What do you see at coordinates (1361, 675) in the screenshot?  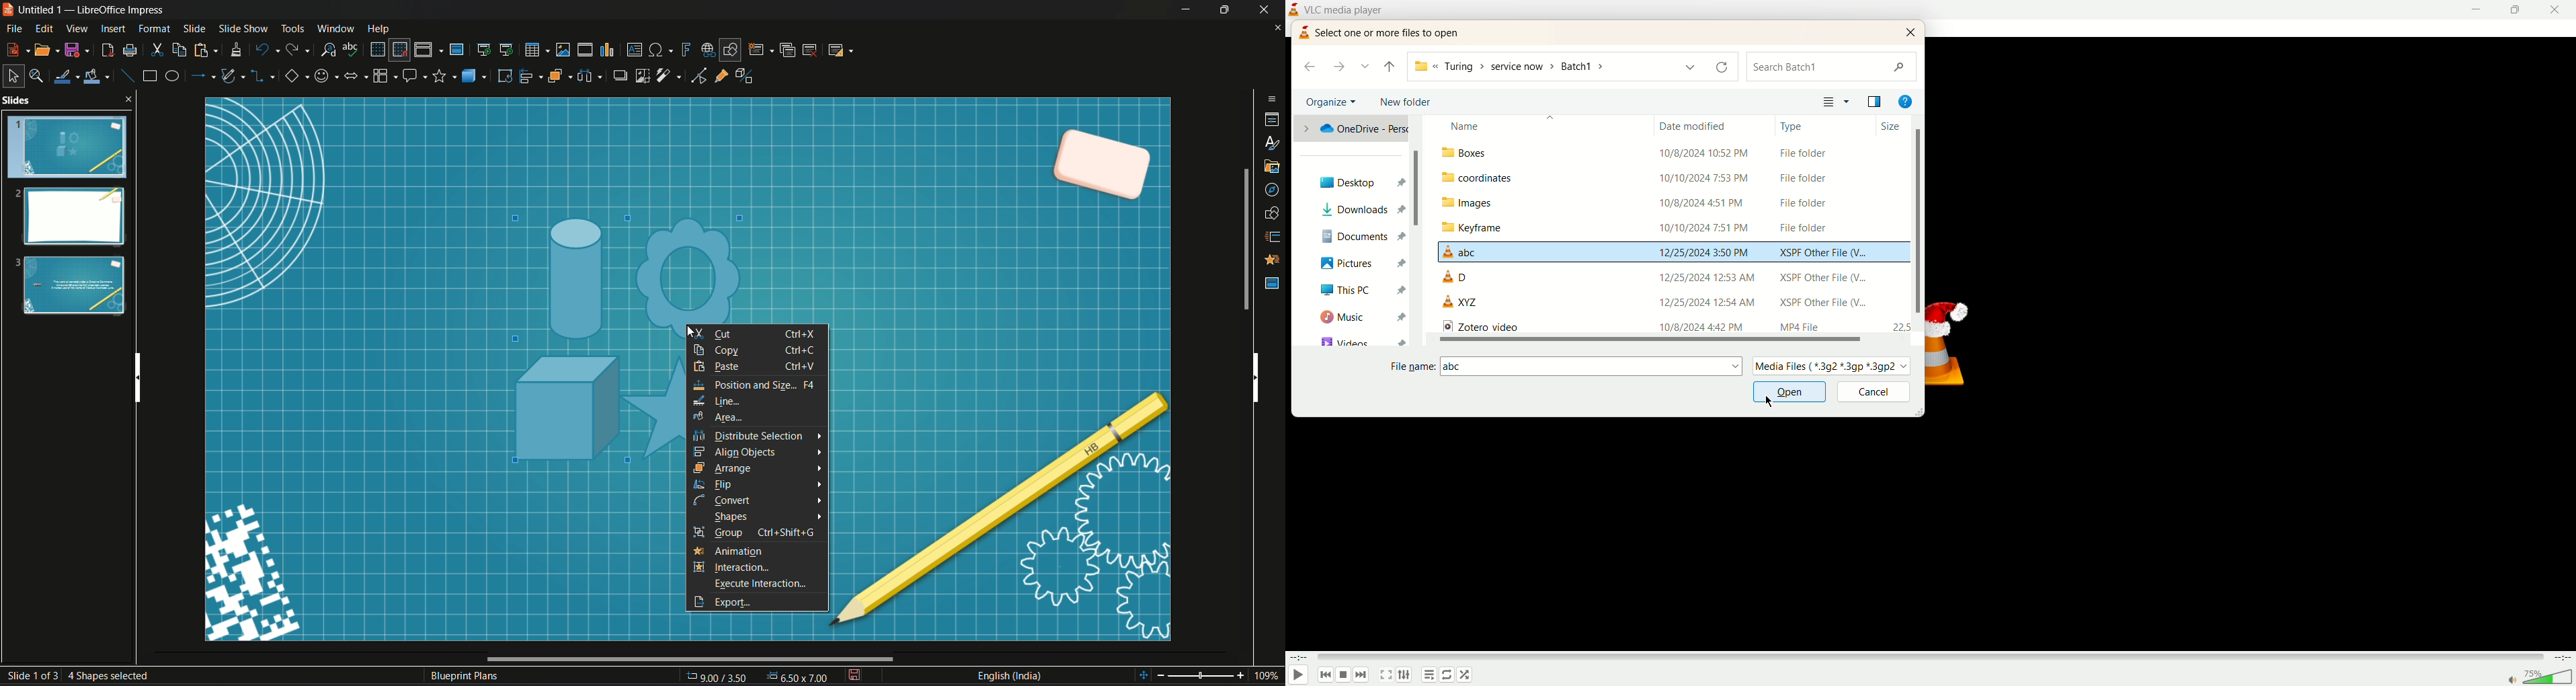 I see `next` at bounding box center [1361, 675].